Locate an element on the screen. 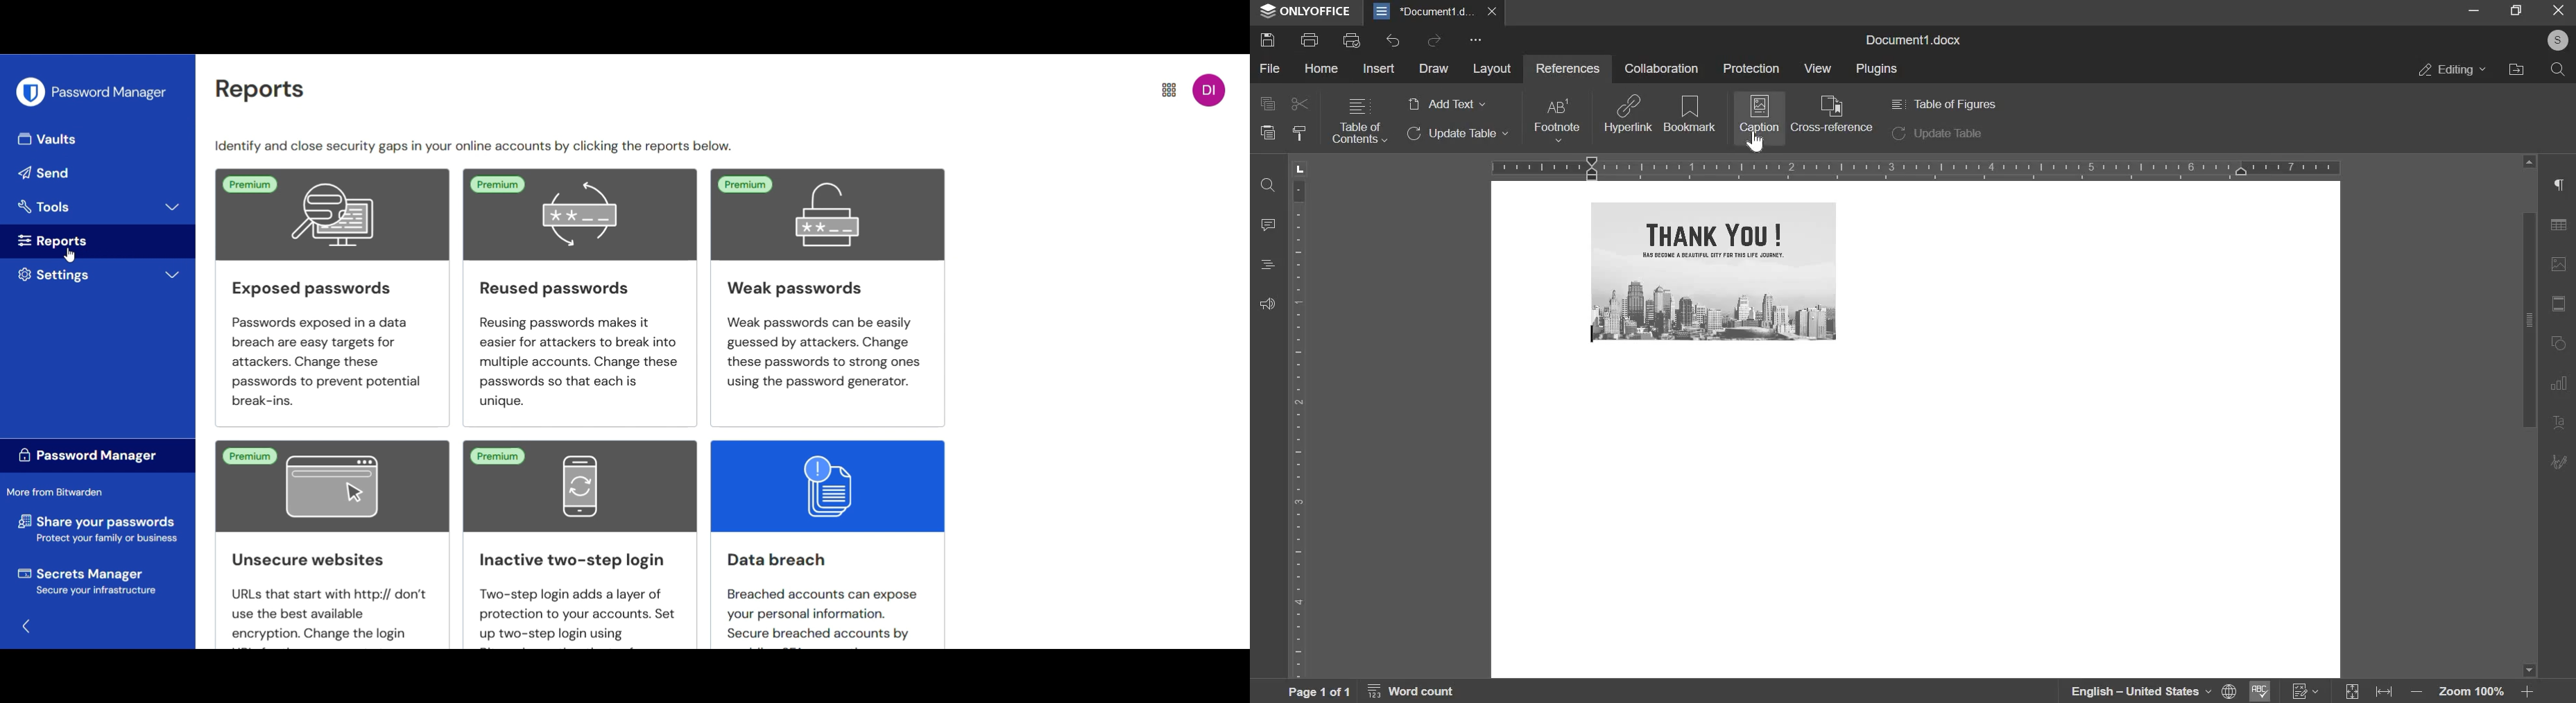 Image resolution: width=2576 pixels, height=728 pixels. vertical slider is located at coordinates (2528, 416).